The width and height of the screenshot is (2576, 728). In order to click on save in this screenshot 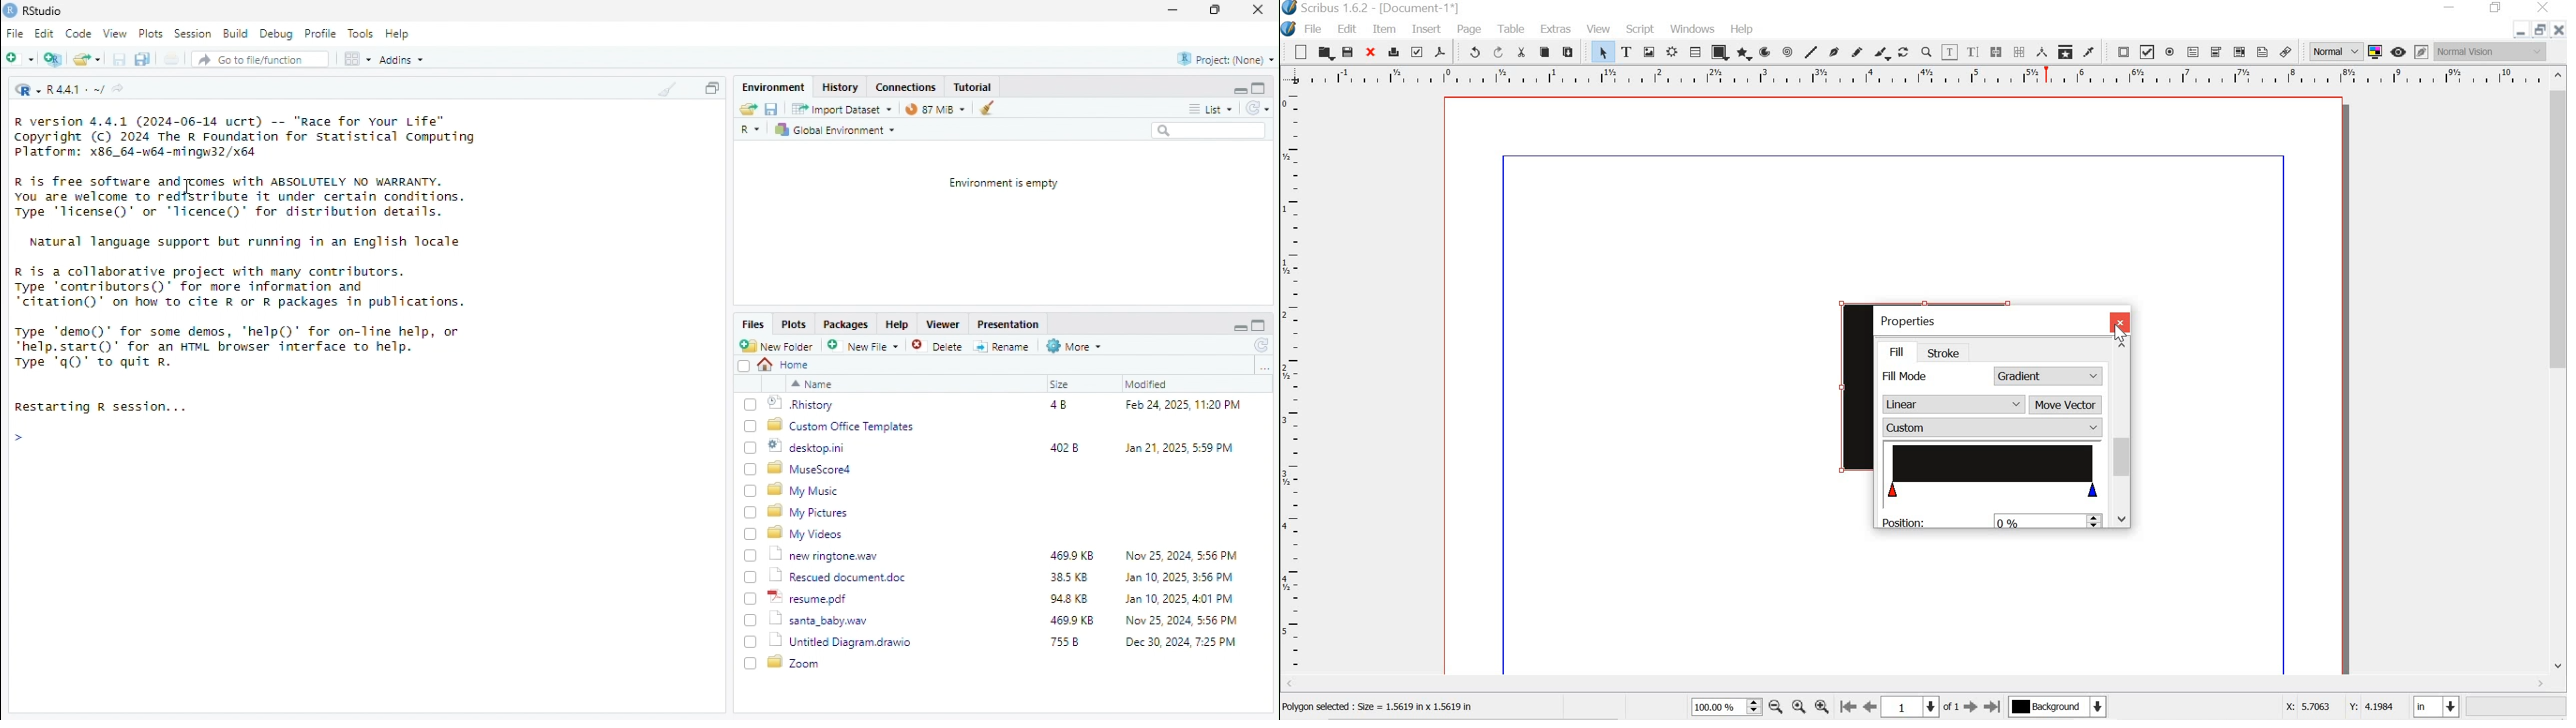, I will do `click(1349, 52)`.